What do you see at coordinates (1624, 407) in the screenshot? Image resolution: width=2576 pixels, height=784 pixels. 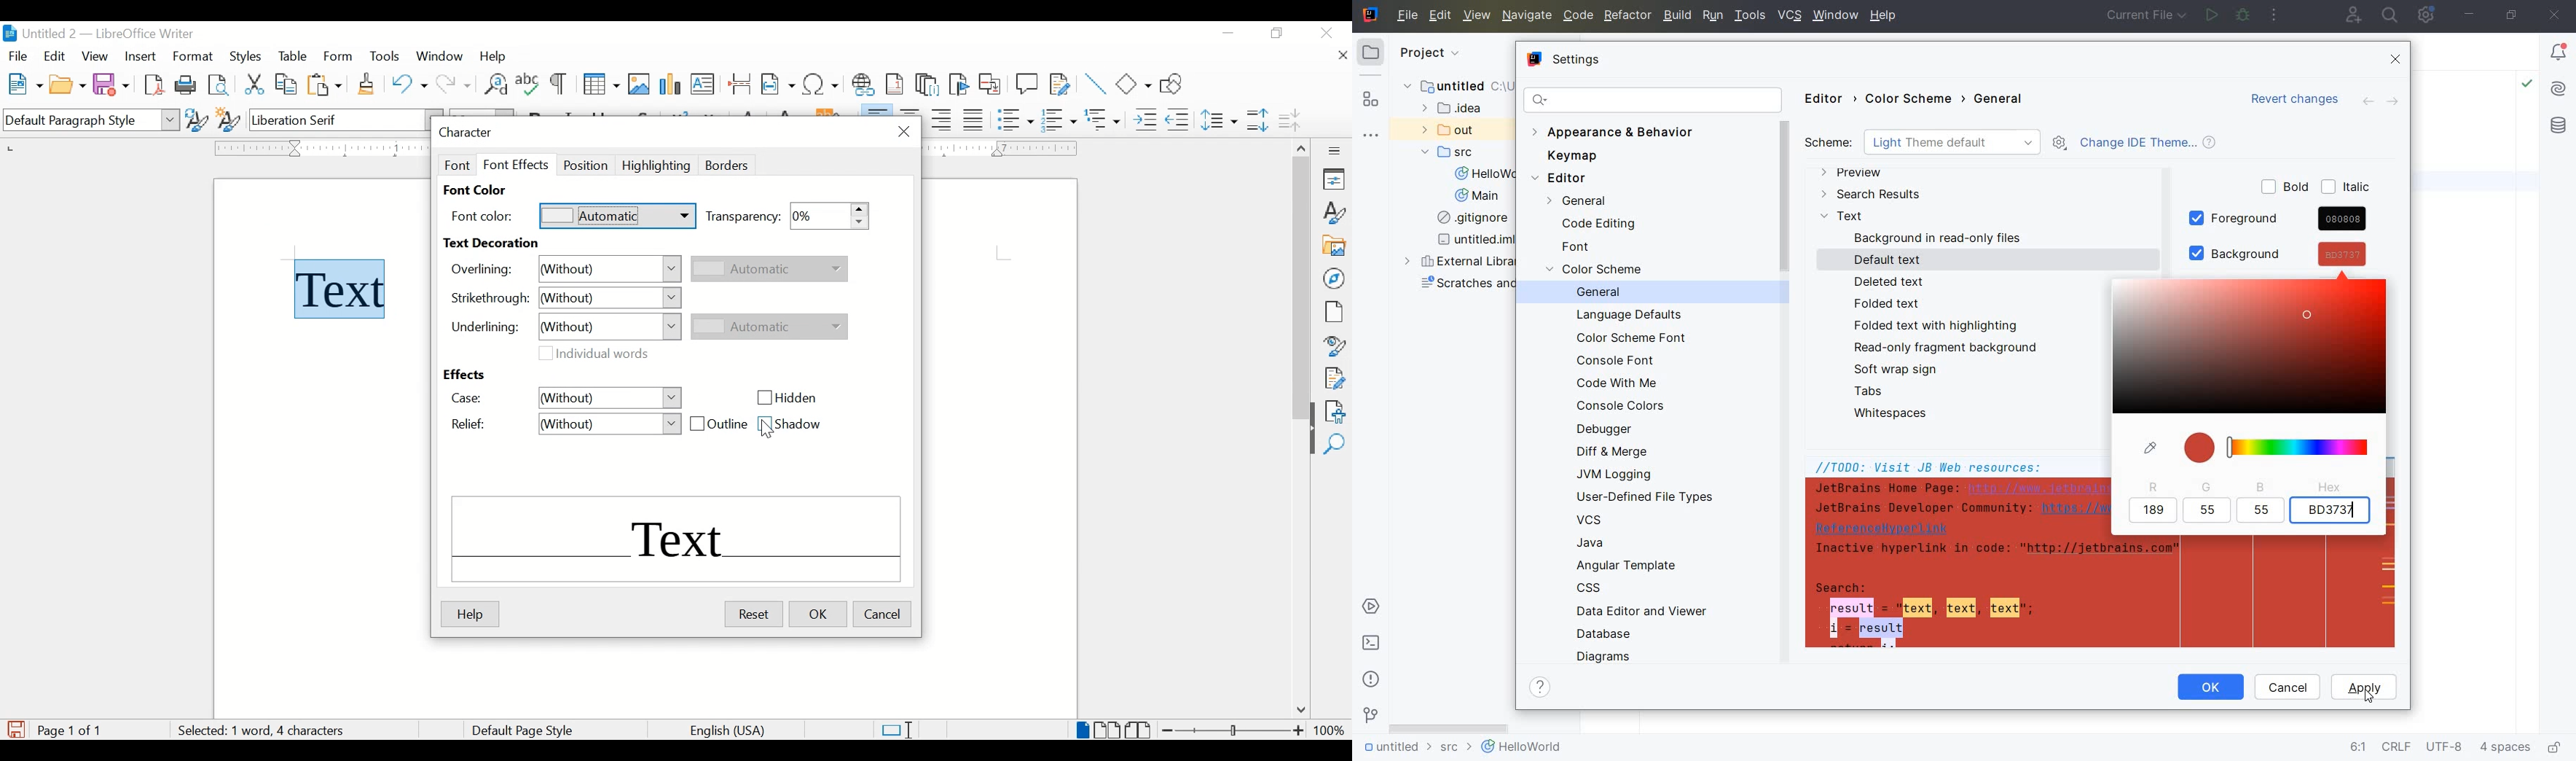 I see `CONSOLE COLORS` at bounding box center [1624, 407].